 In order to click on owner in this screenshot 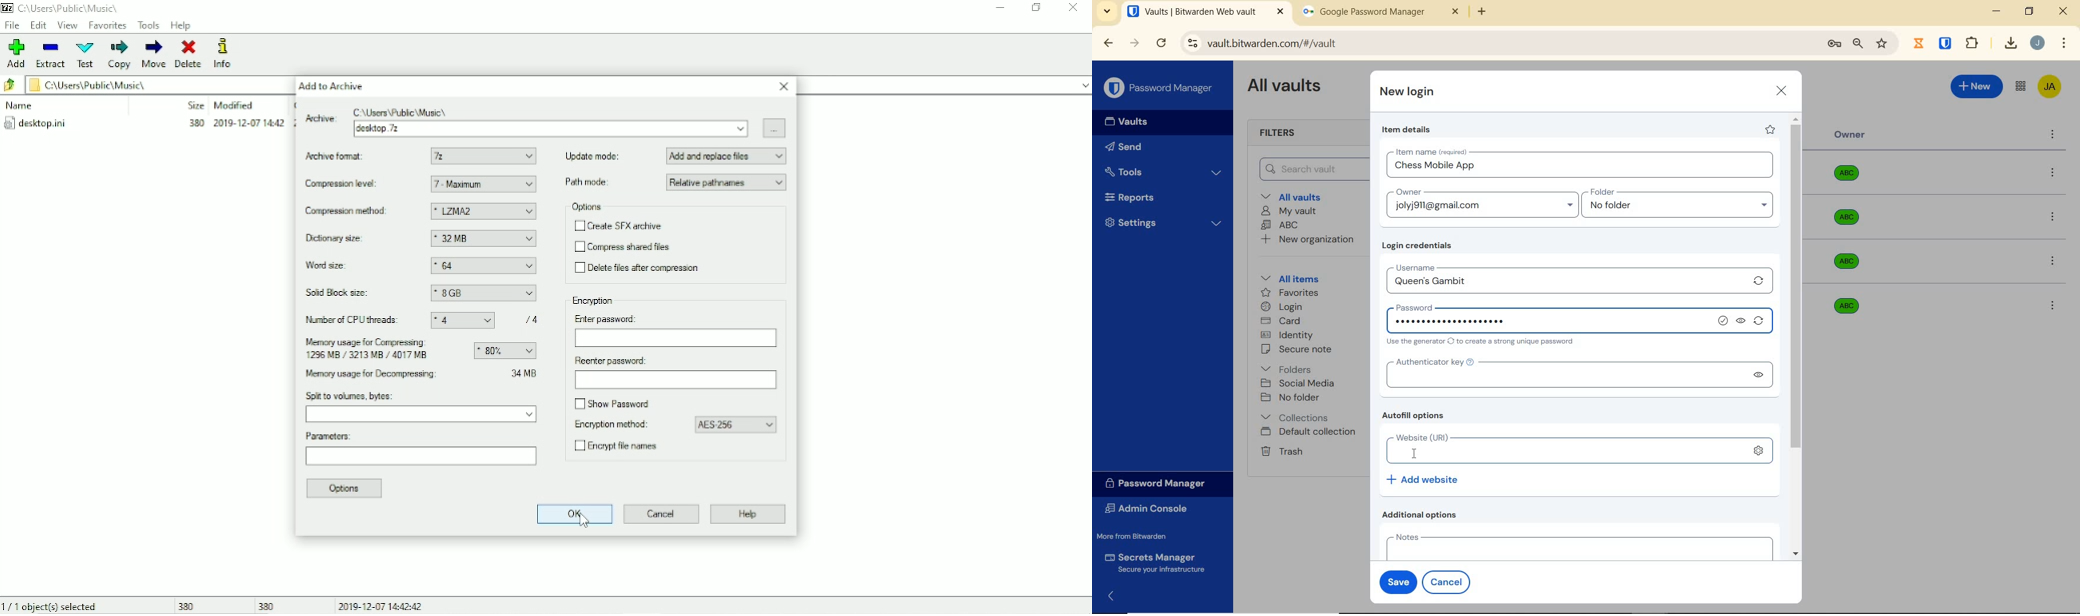, I will do `click(1407, 193)`.